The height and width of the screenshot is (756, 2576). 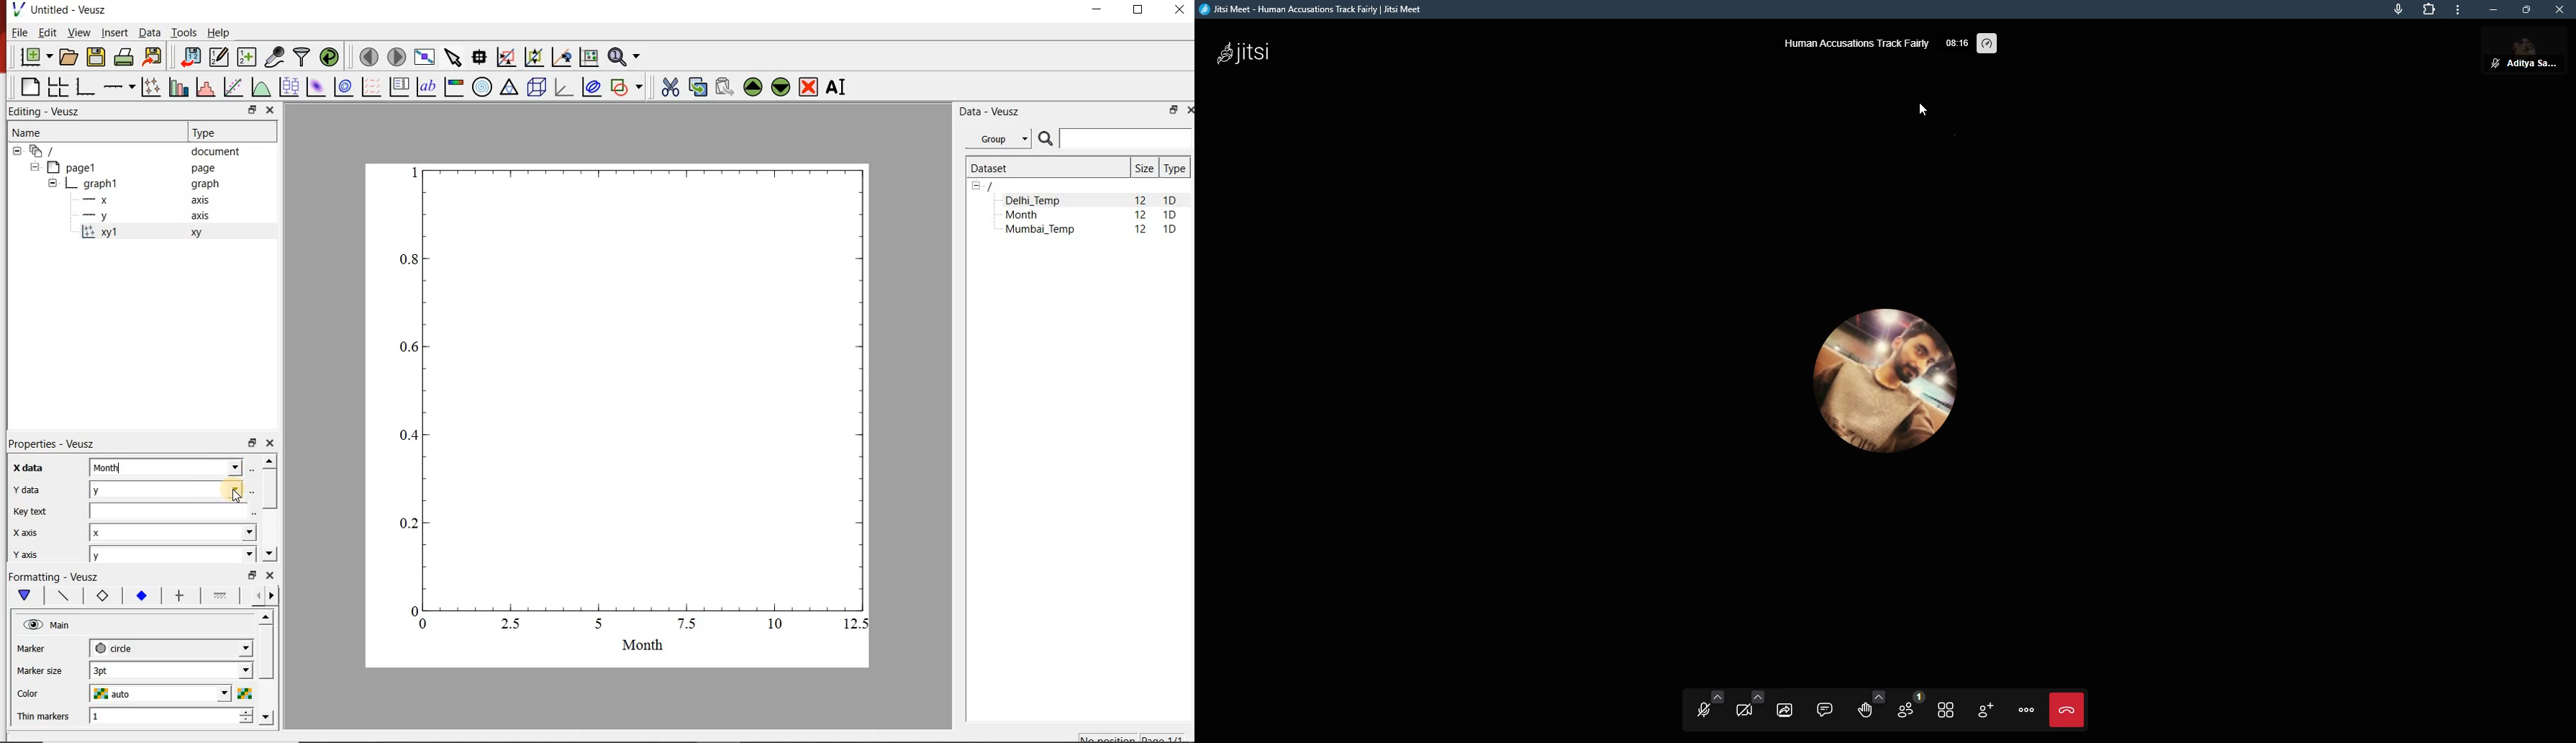 What do you see at coordinates (114, 31) in the screenshot?
I see `Insert` at bounding box center [114, 31].